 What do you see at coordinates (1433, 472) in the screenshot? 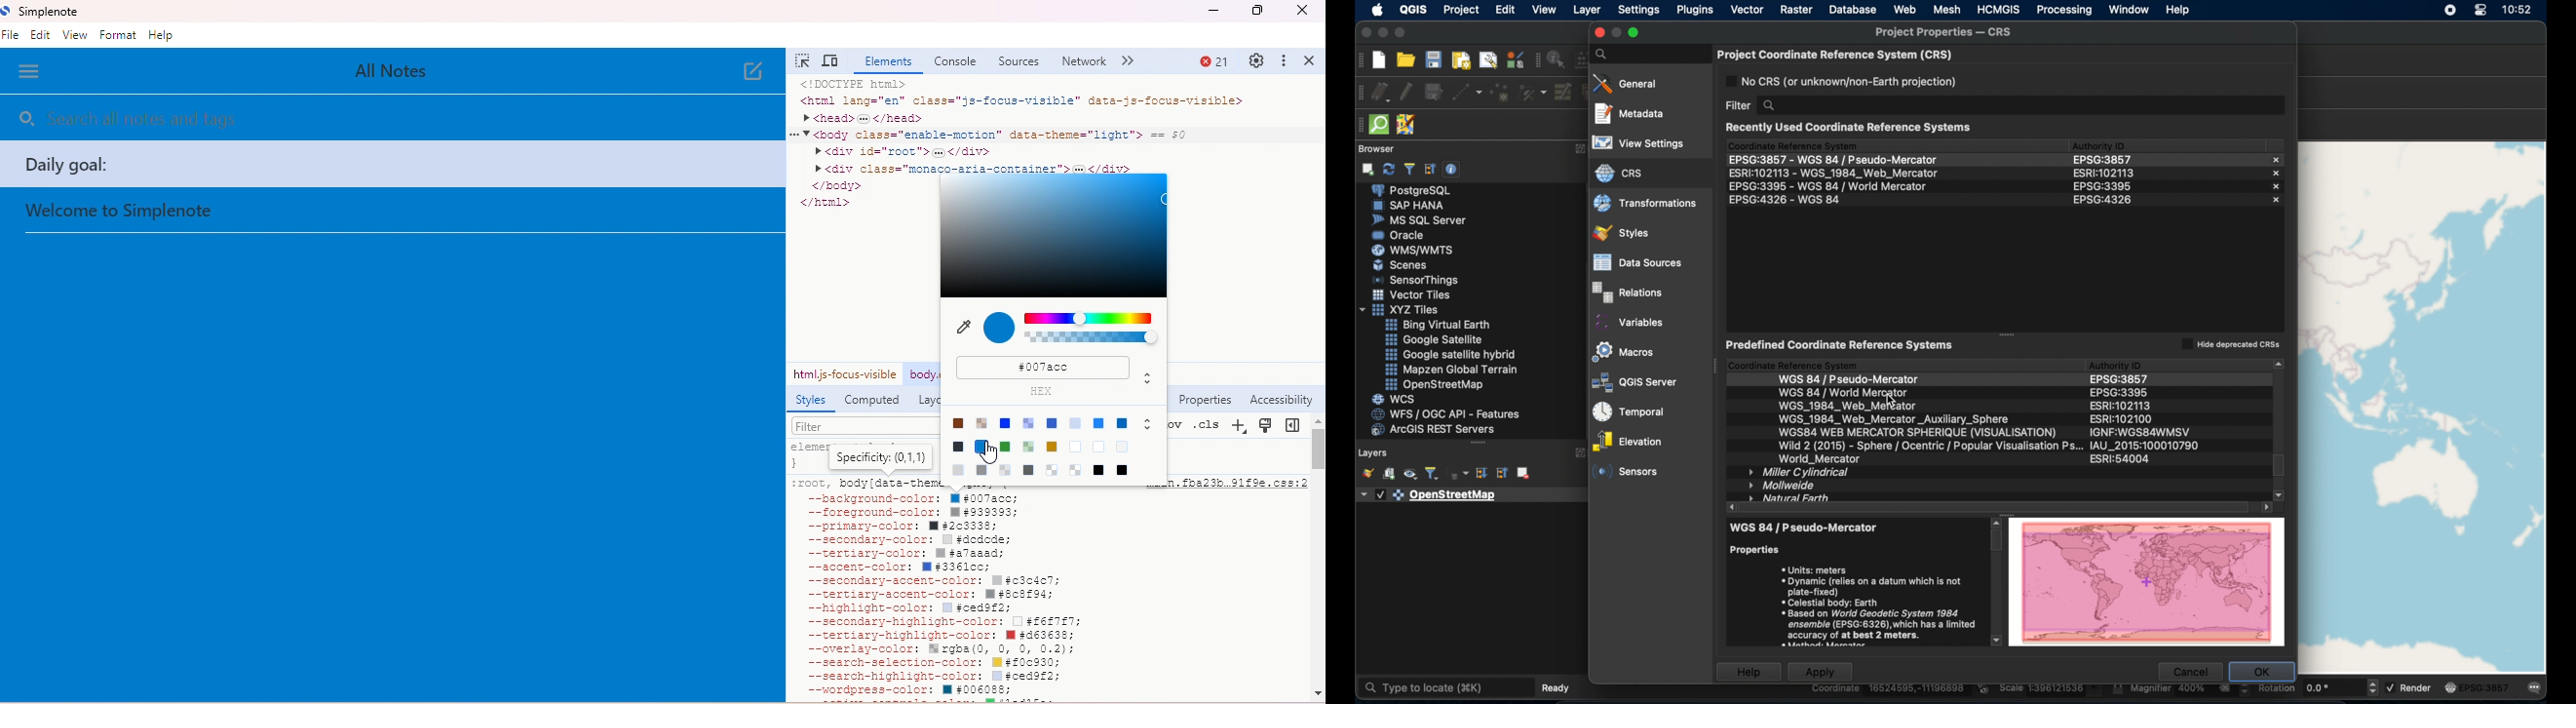
I see `filter legend` at bounding box center [1433, 472].